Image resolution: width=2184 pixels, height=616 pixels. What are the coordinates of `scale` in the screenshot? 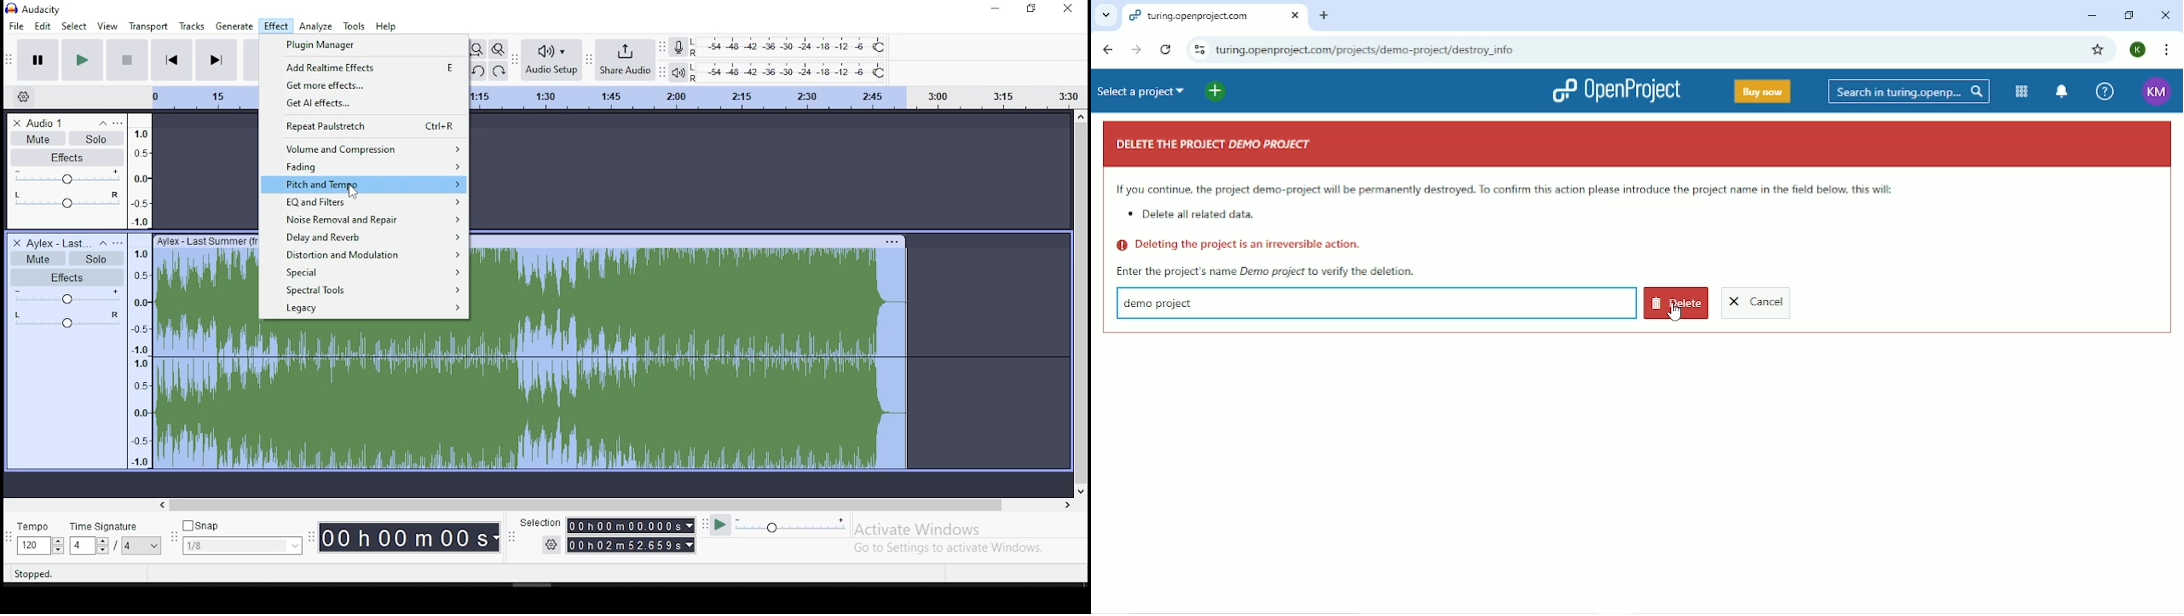 It's located at (140, 291).